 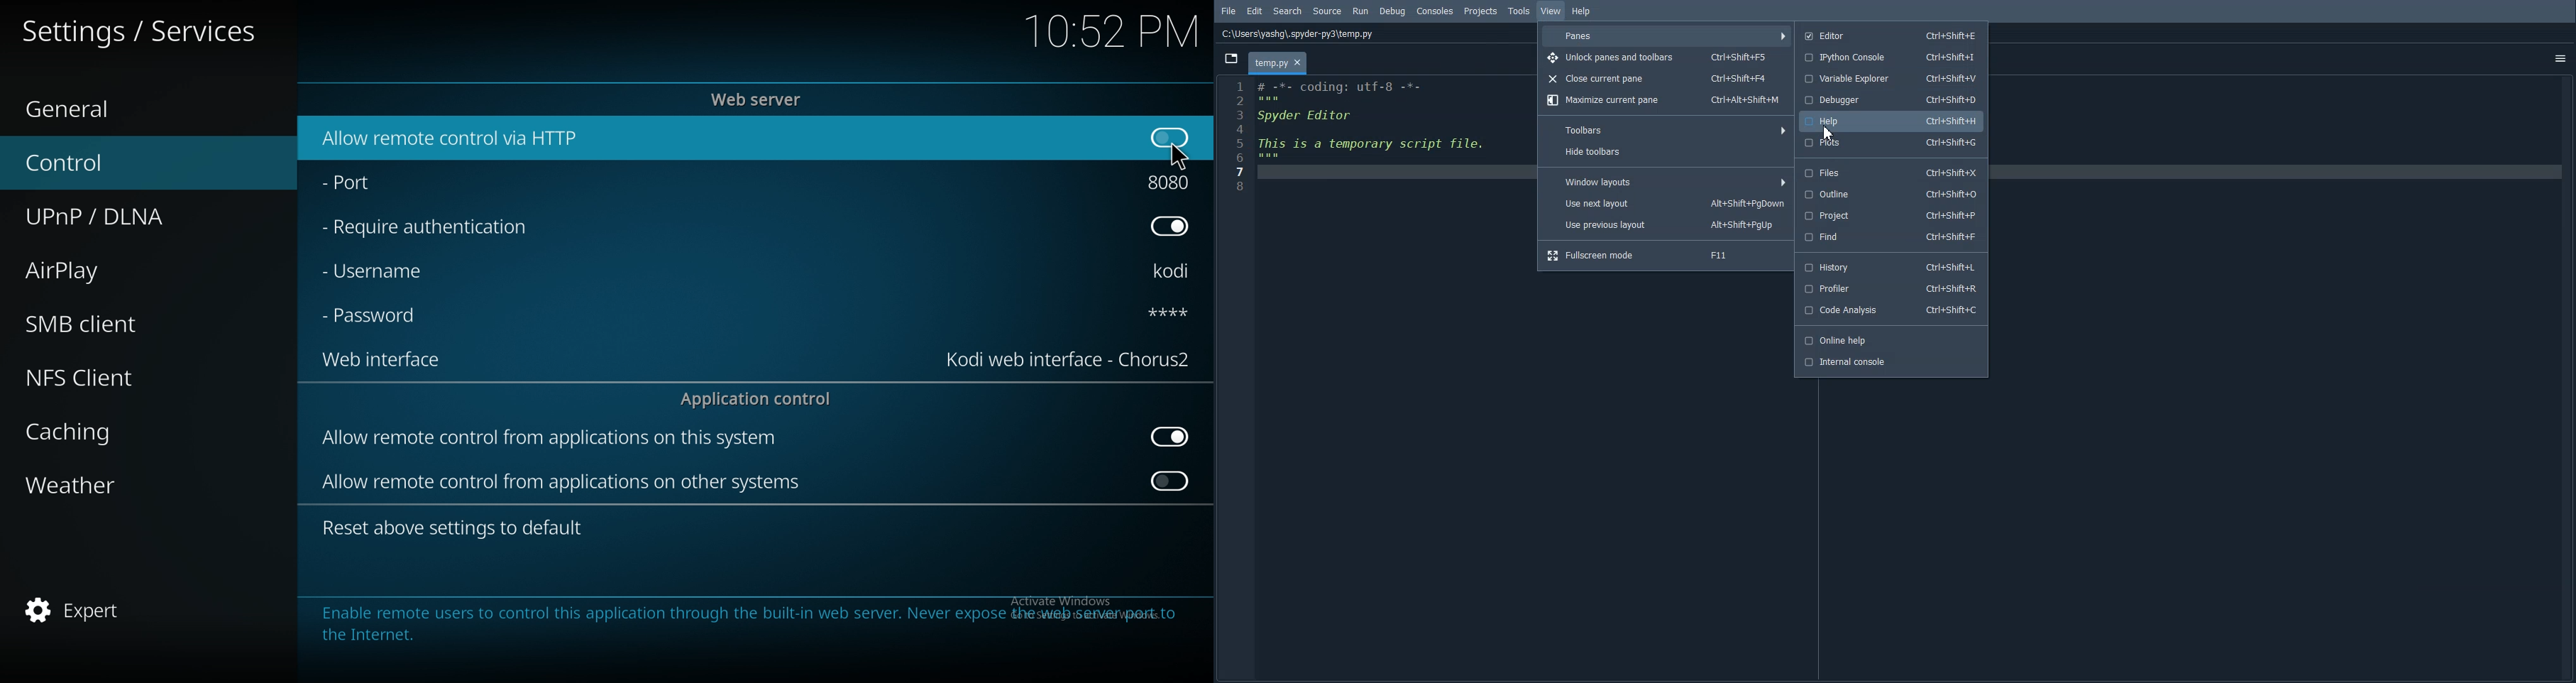 What do you see at coordinates (1892, 288) in the screenshot?
I see `Profiler` at bounding box center [1892, 288].